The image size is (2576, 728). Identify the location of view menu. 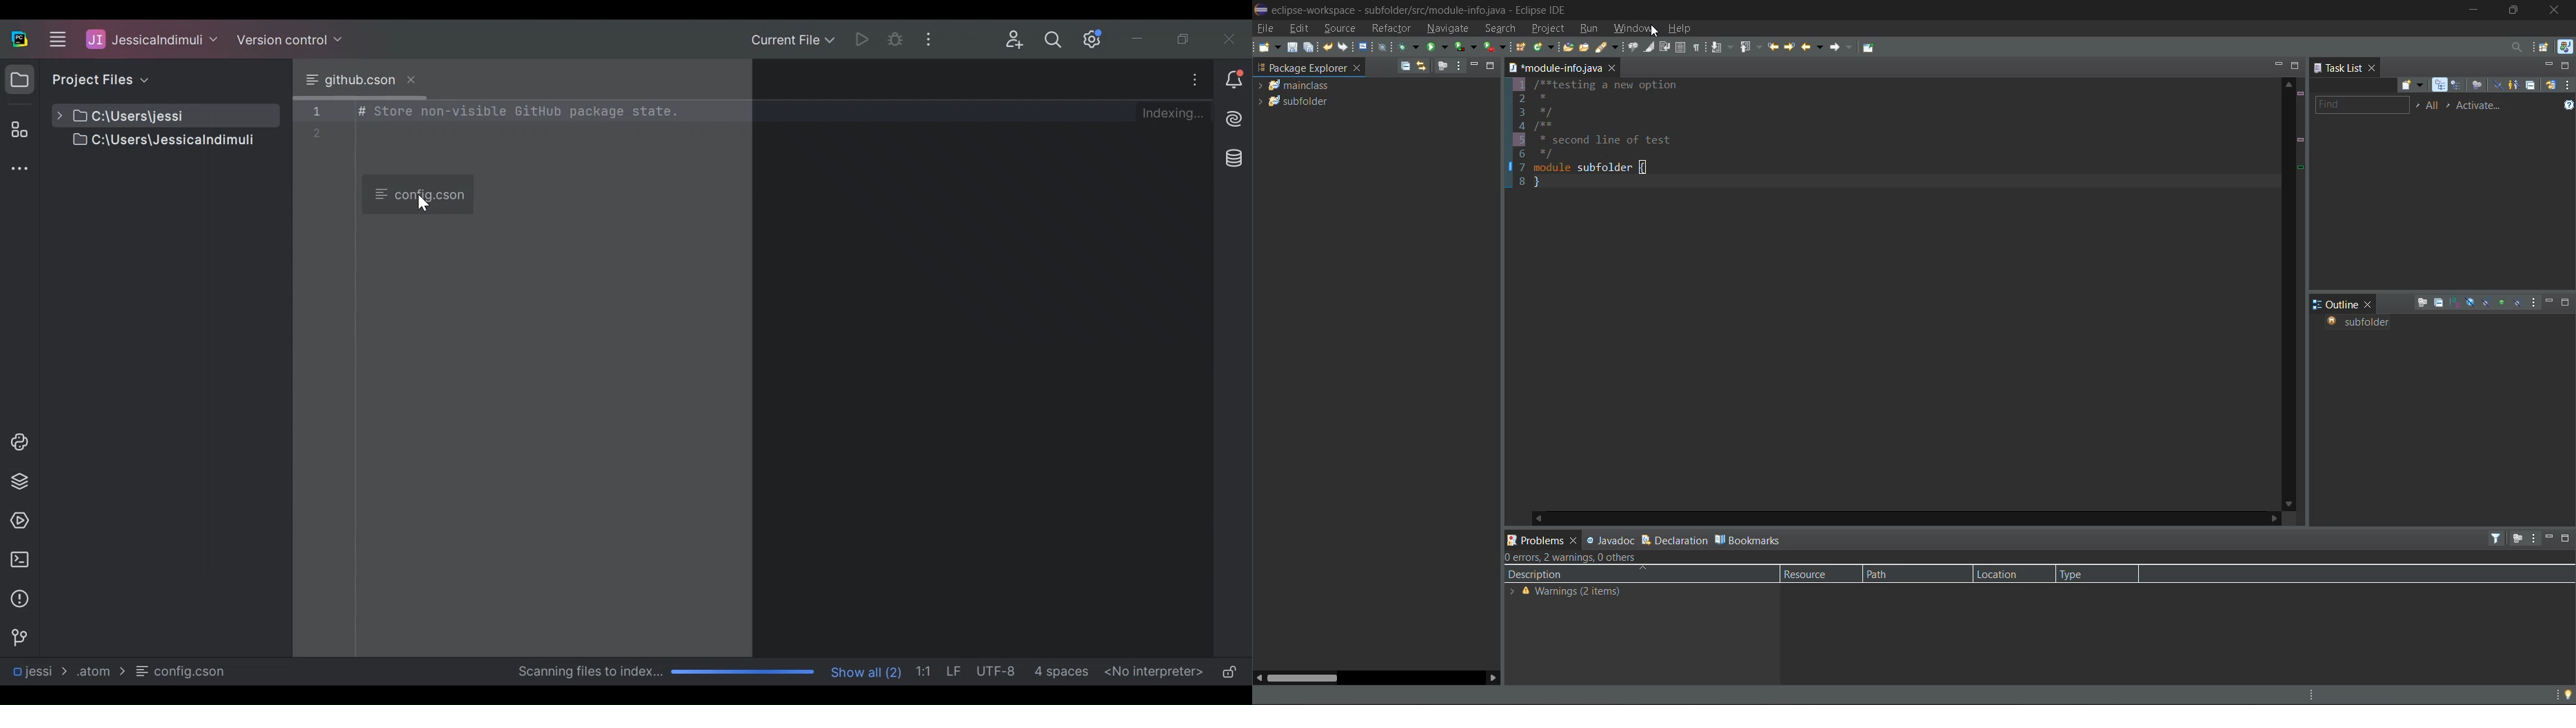
(2535, 539).